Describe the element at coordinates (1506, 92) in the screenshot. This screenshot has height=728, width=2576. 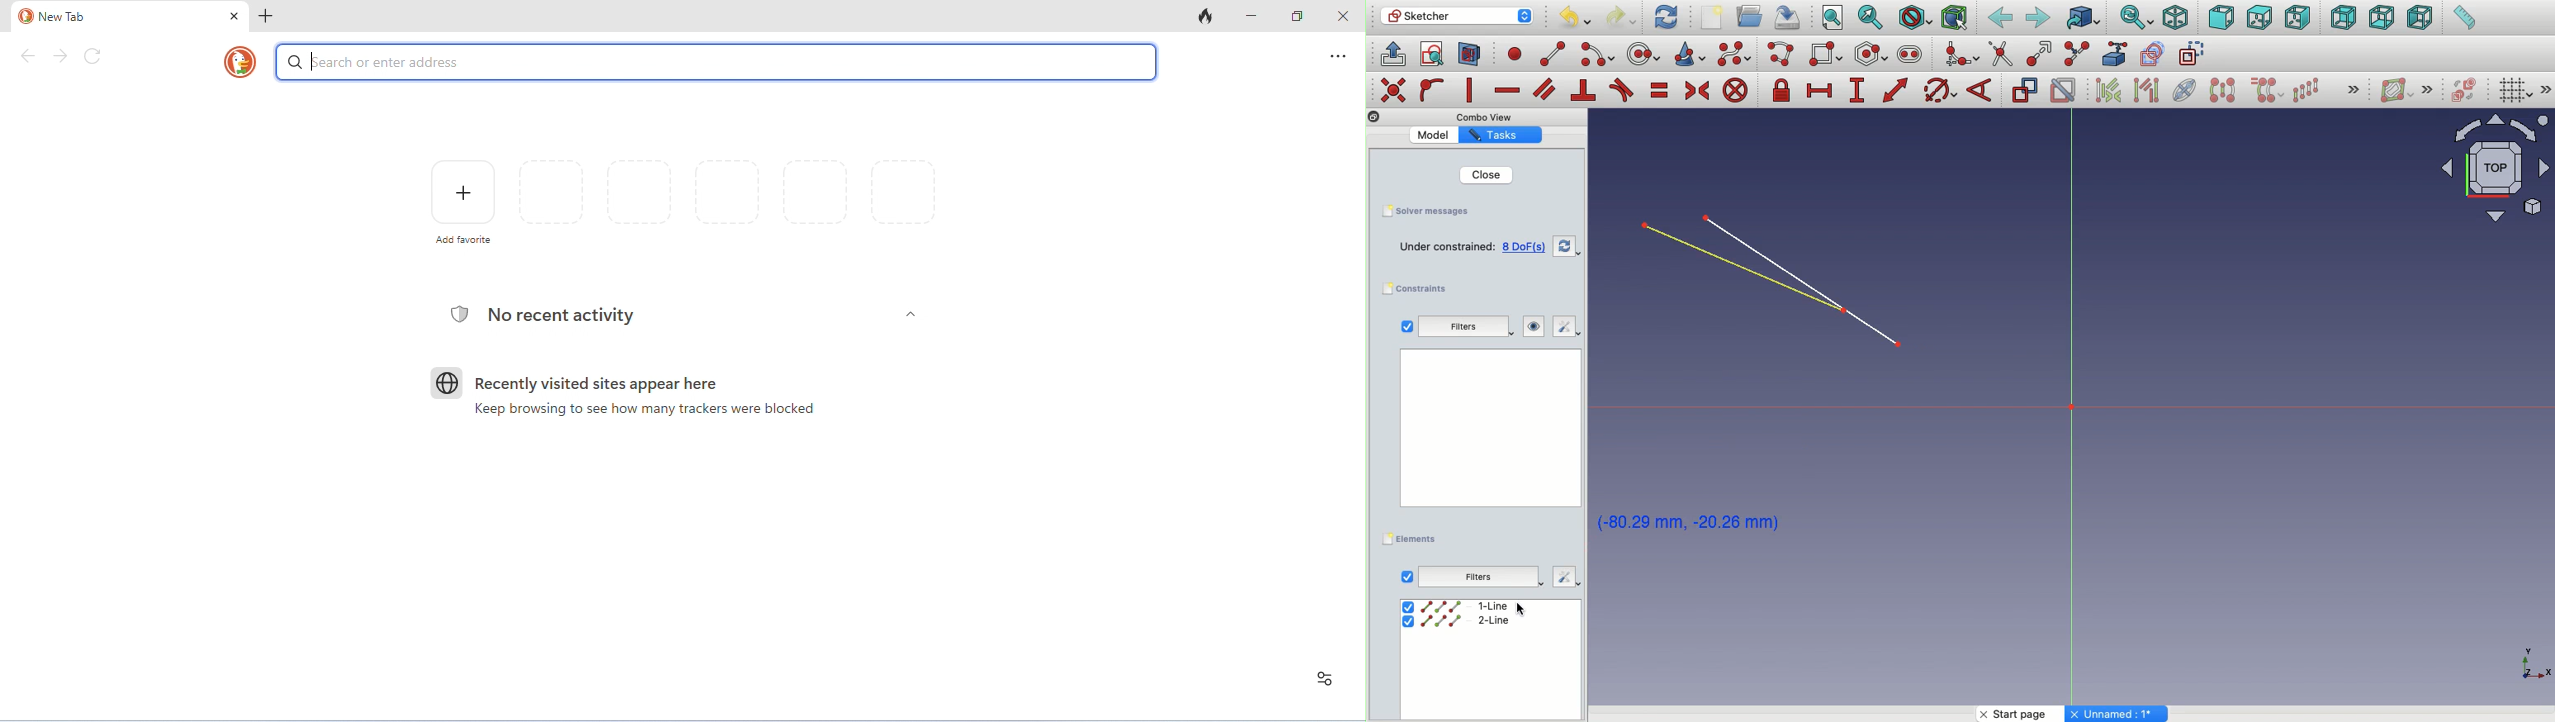
I see `Constrain horizontally` at that location.